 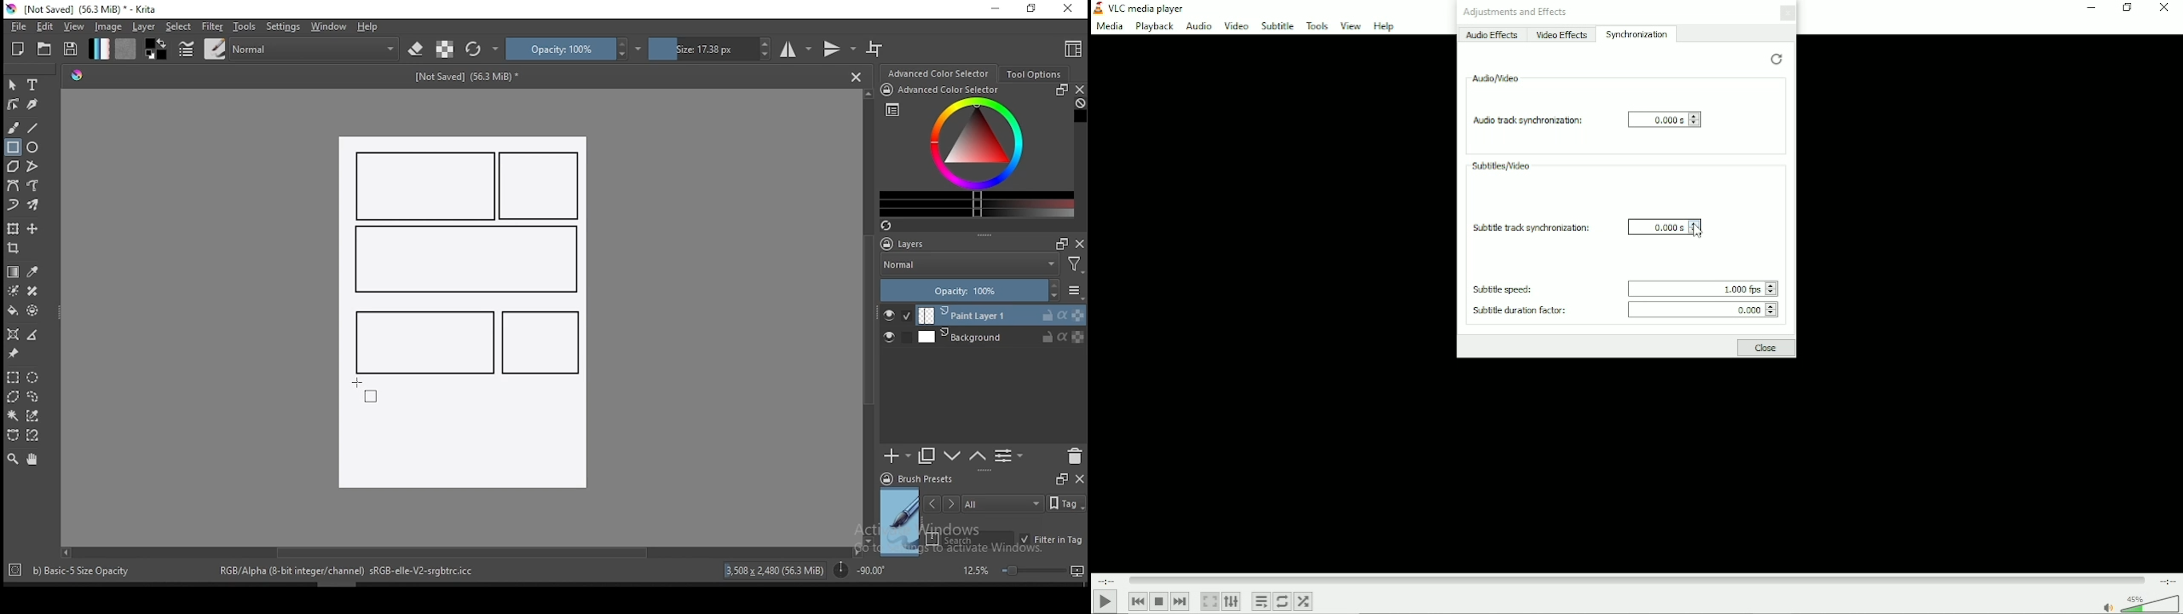 What do you see at coordinates (1057, 243) in the screenshot?
I see `Frames` at bounding box center [1057, 243].